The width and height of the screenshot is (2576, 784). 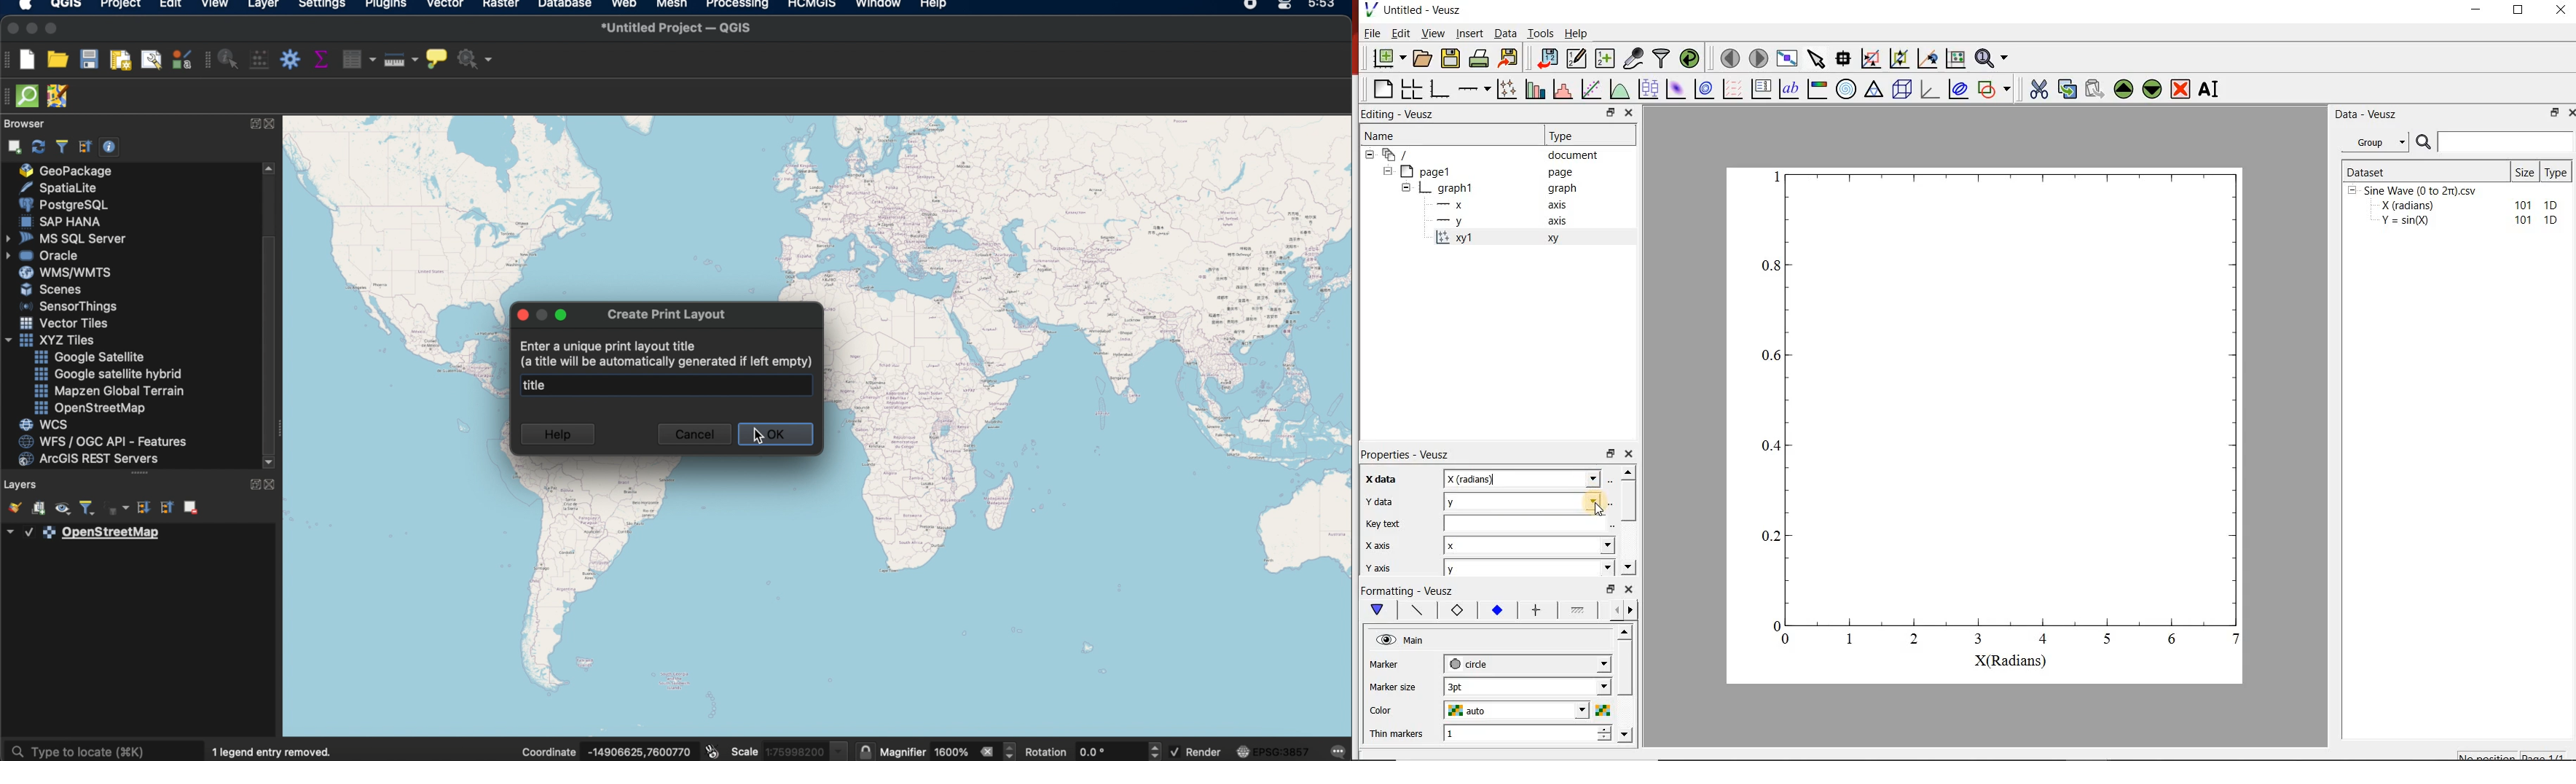 What do you see at coordinates (63, 145) in the screenshot?
I see `filter browser` at bounding box center [63, 145].